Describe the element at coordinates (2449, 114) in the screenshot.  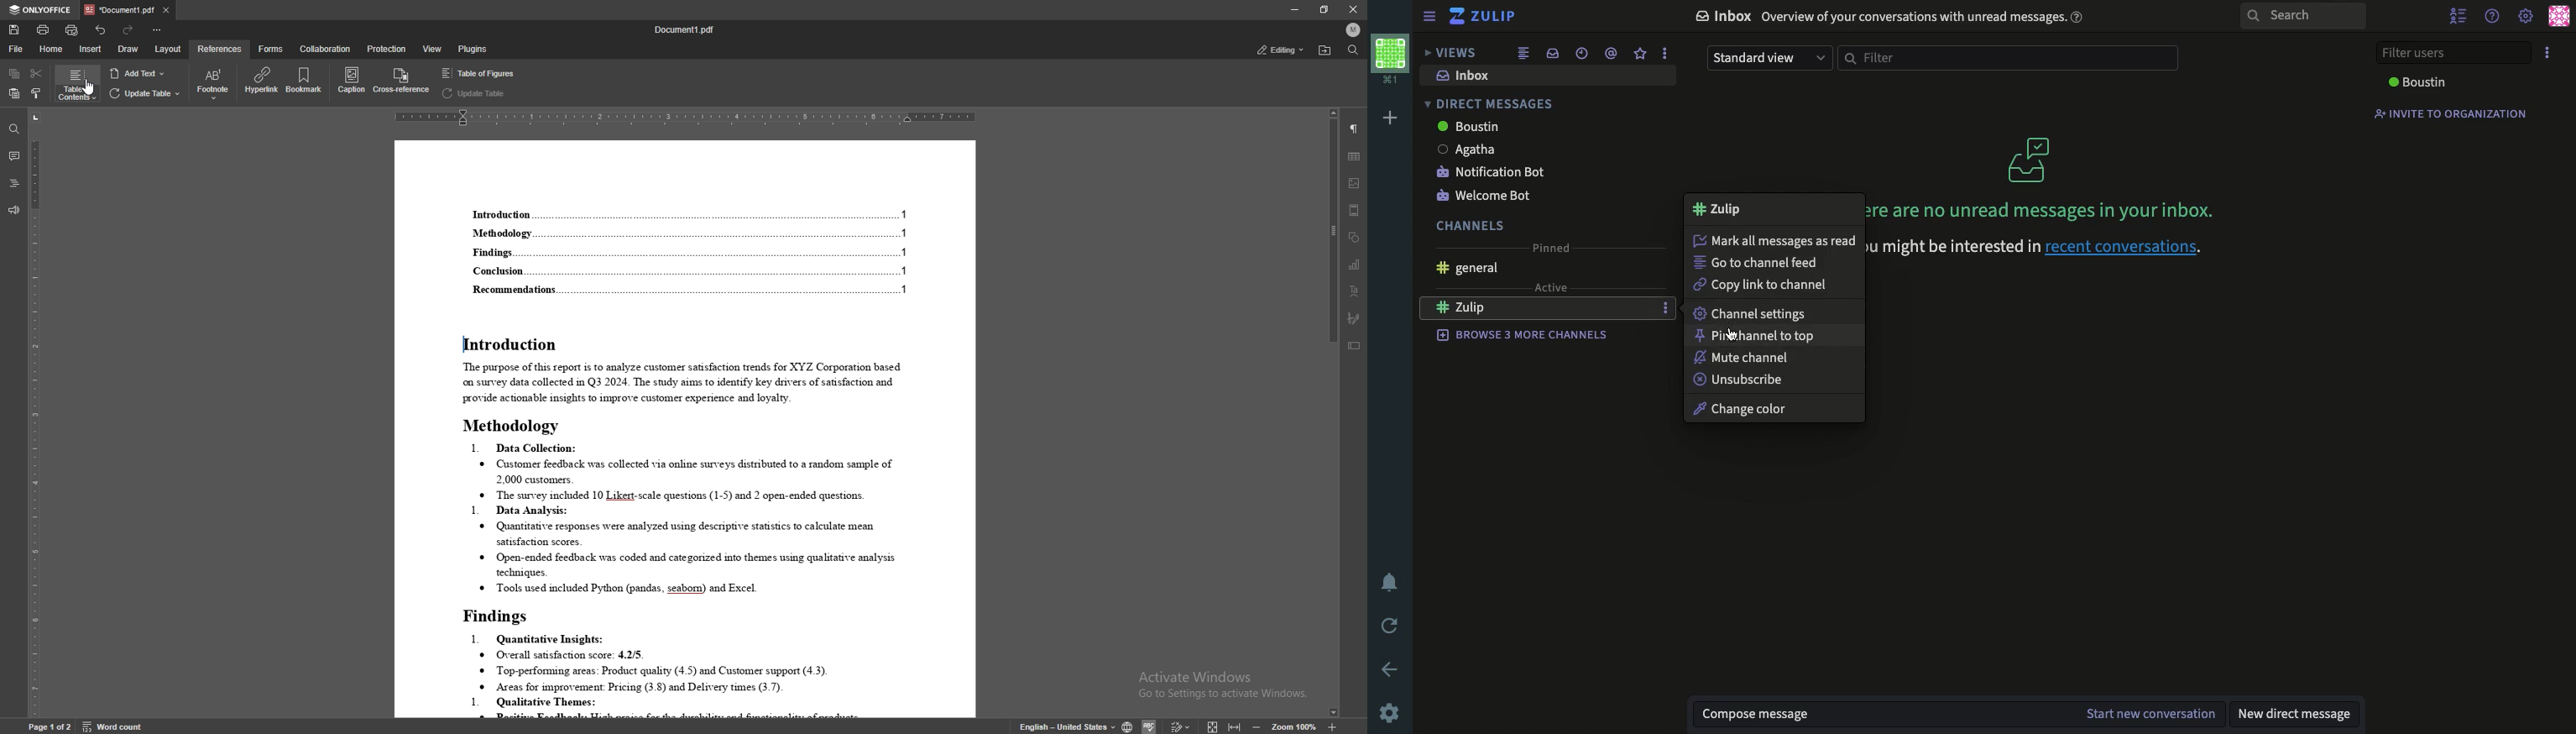
I see `invite to organization` at that location.